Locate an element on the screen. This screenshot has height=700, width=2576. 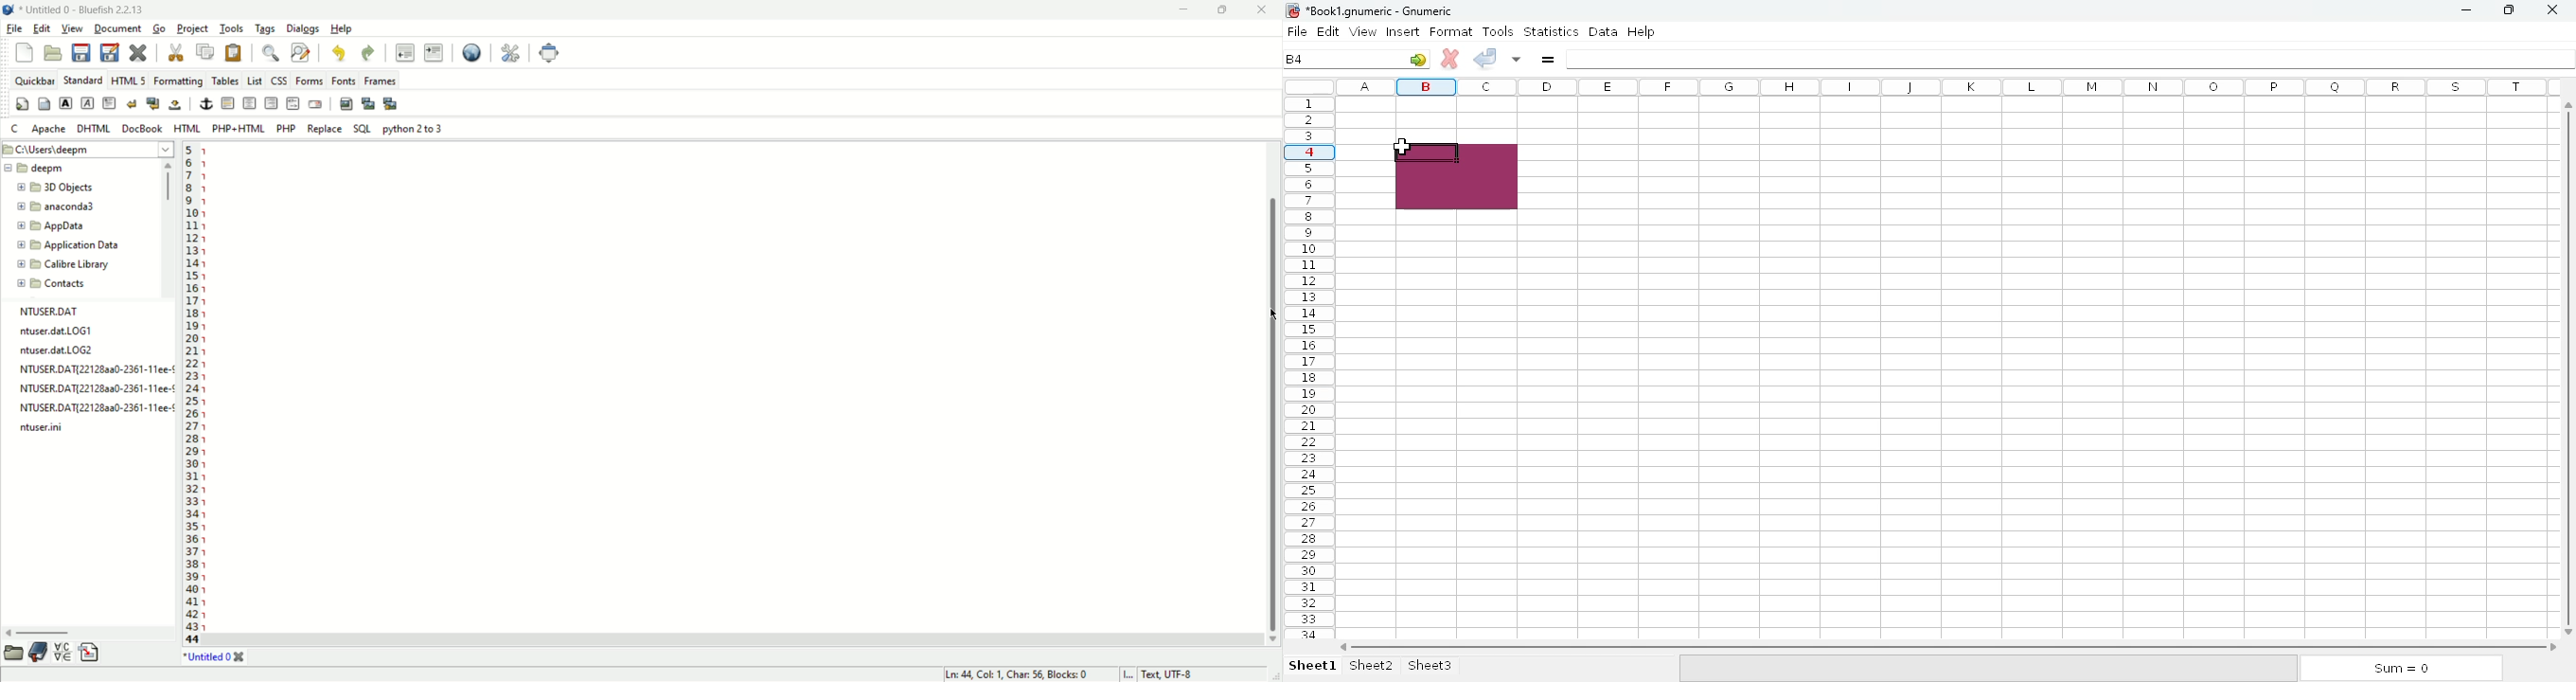
sum = 0 is located at coordinates (2399, 669).